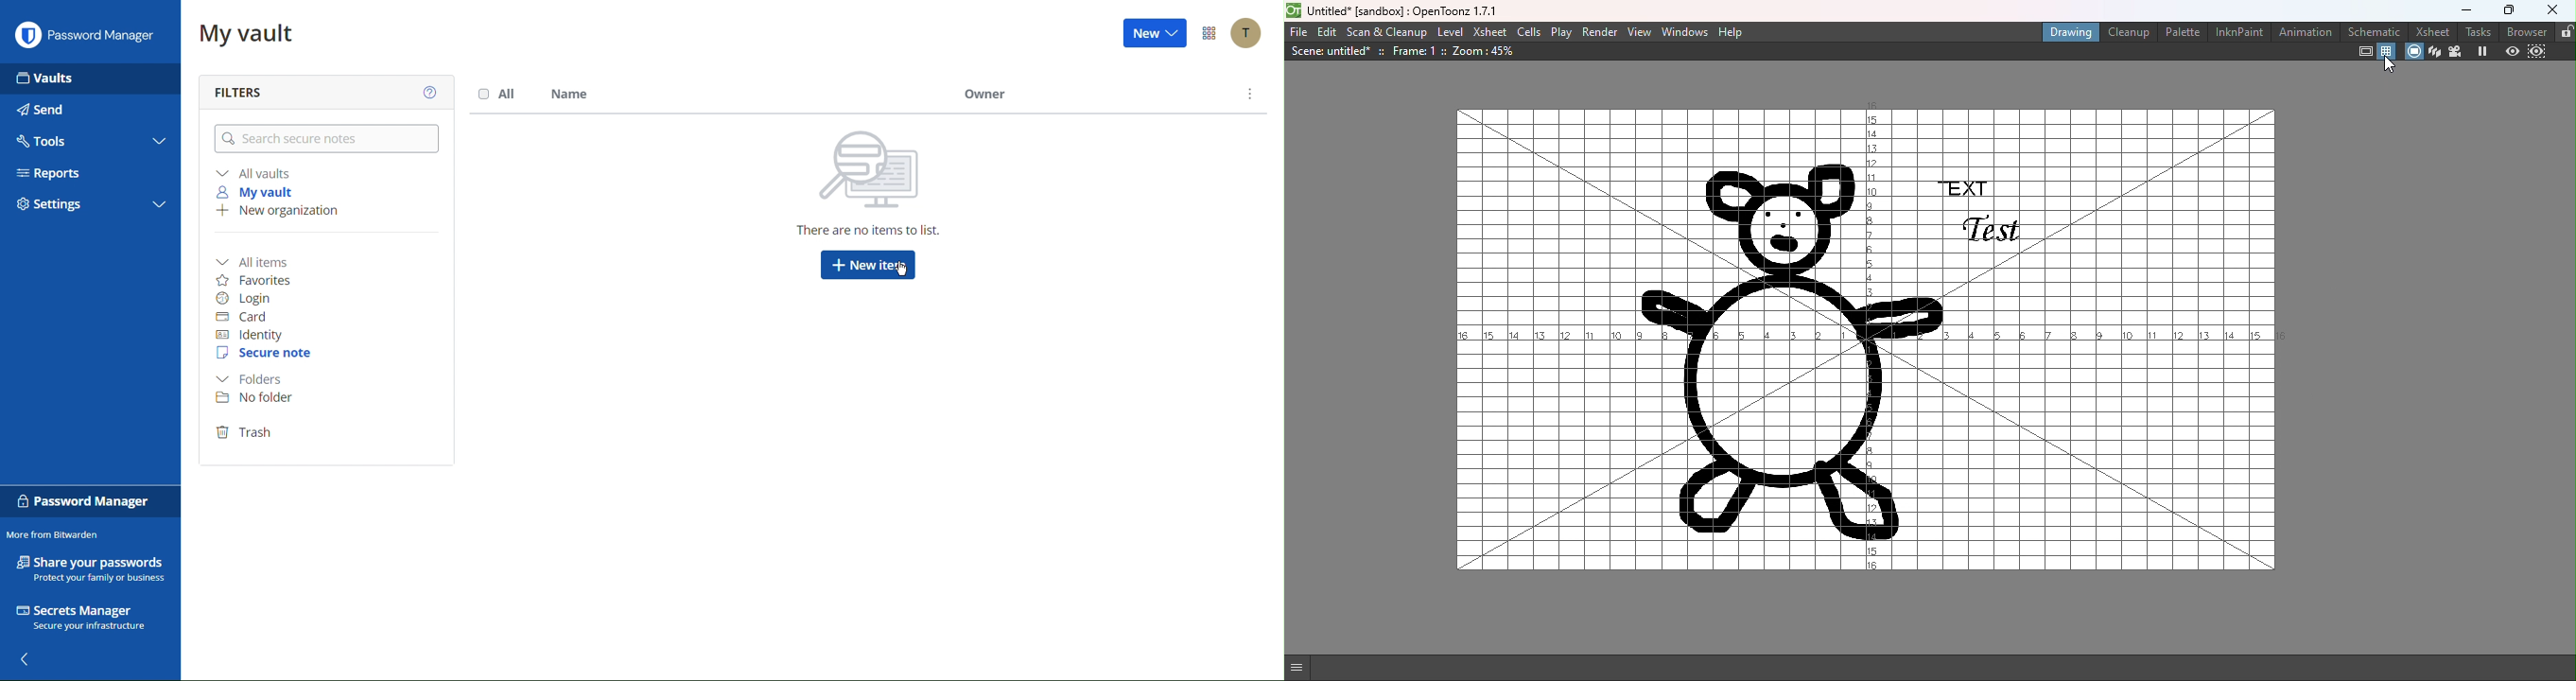 The height and width of the screenshot is (700, 2576). Describe the element at coordinates (1598, 30) in the screenshot. I see `Render` at that location.